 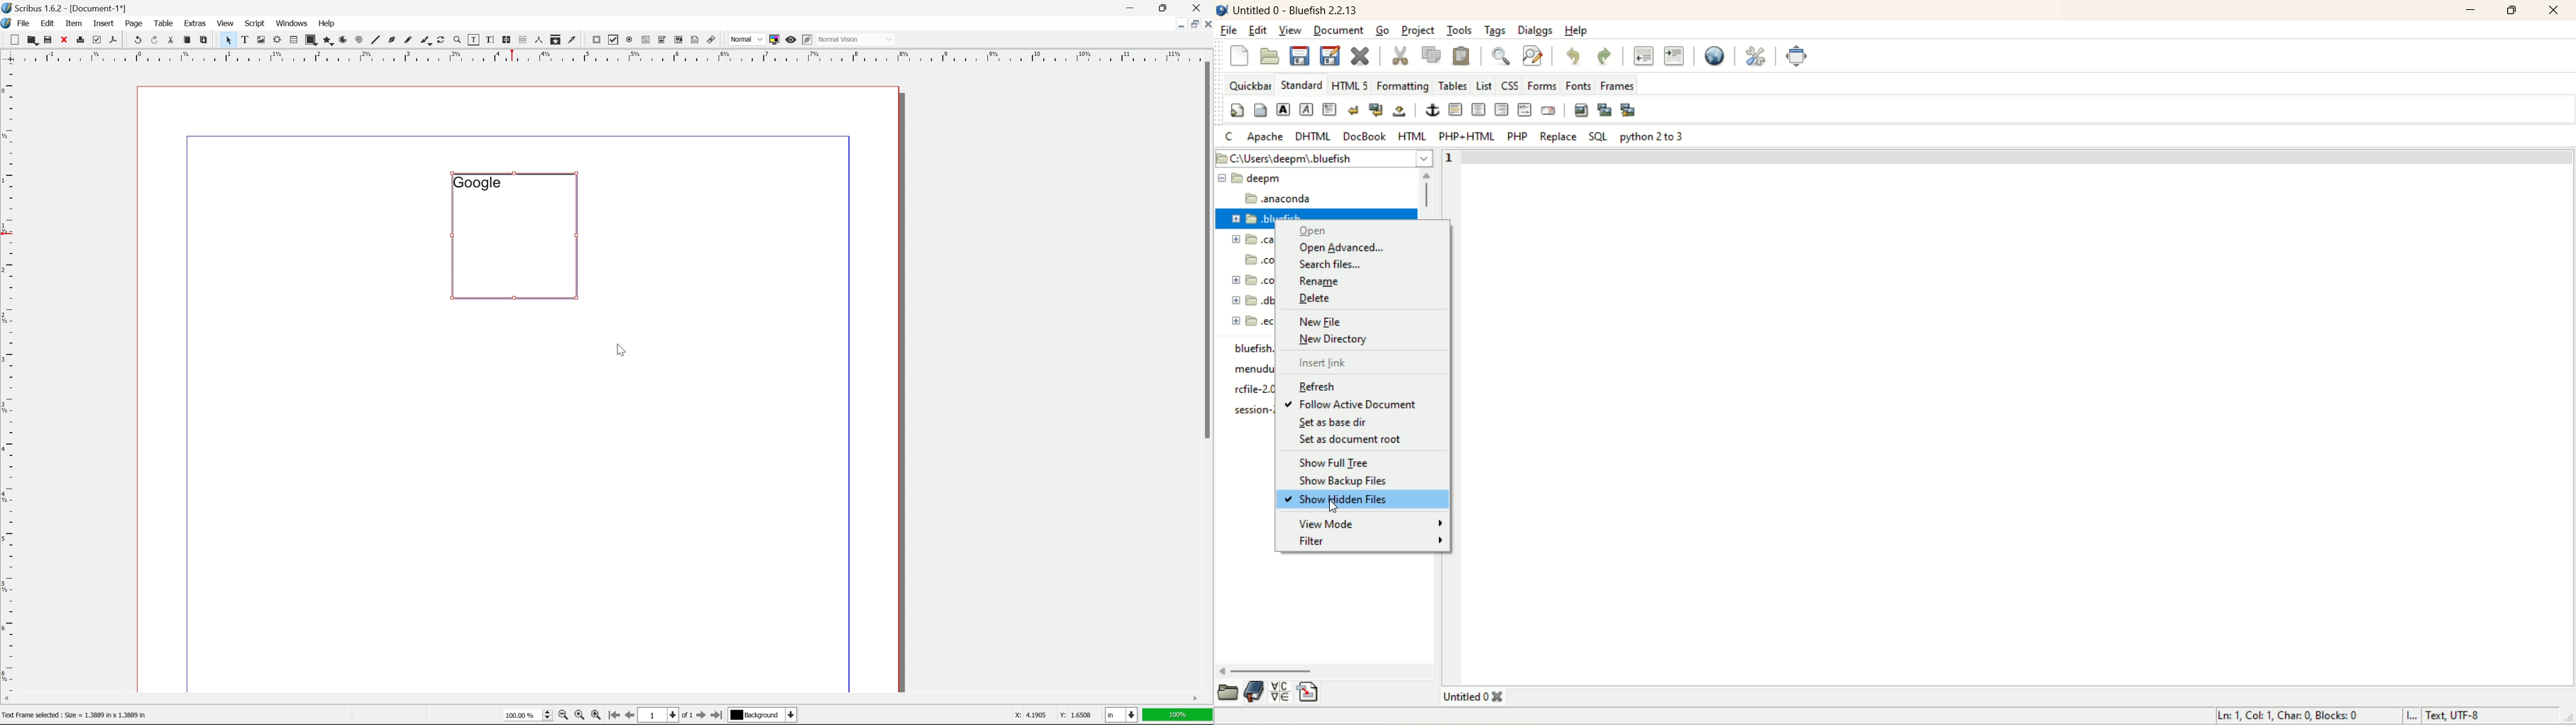 I want to click on zoom in, so click(x=595, y=716).